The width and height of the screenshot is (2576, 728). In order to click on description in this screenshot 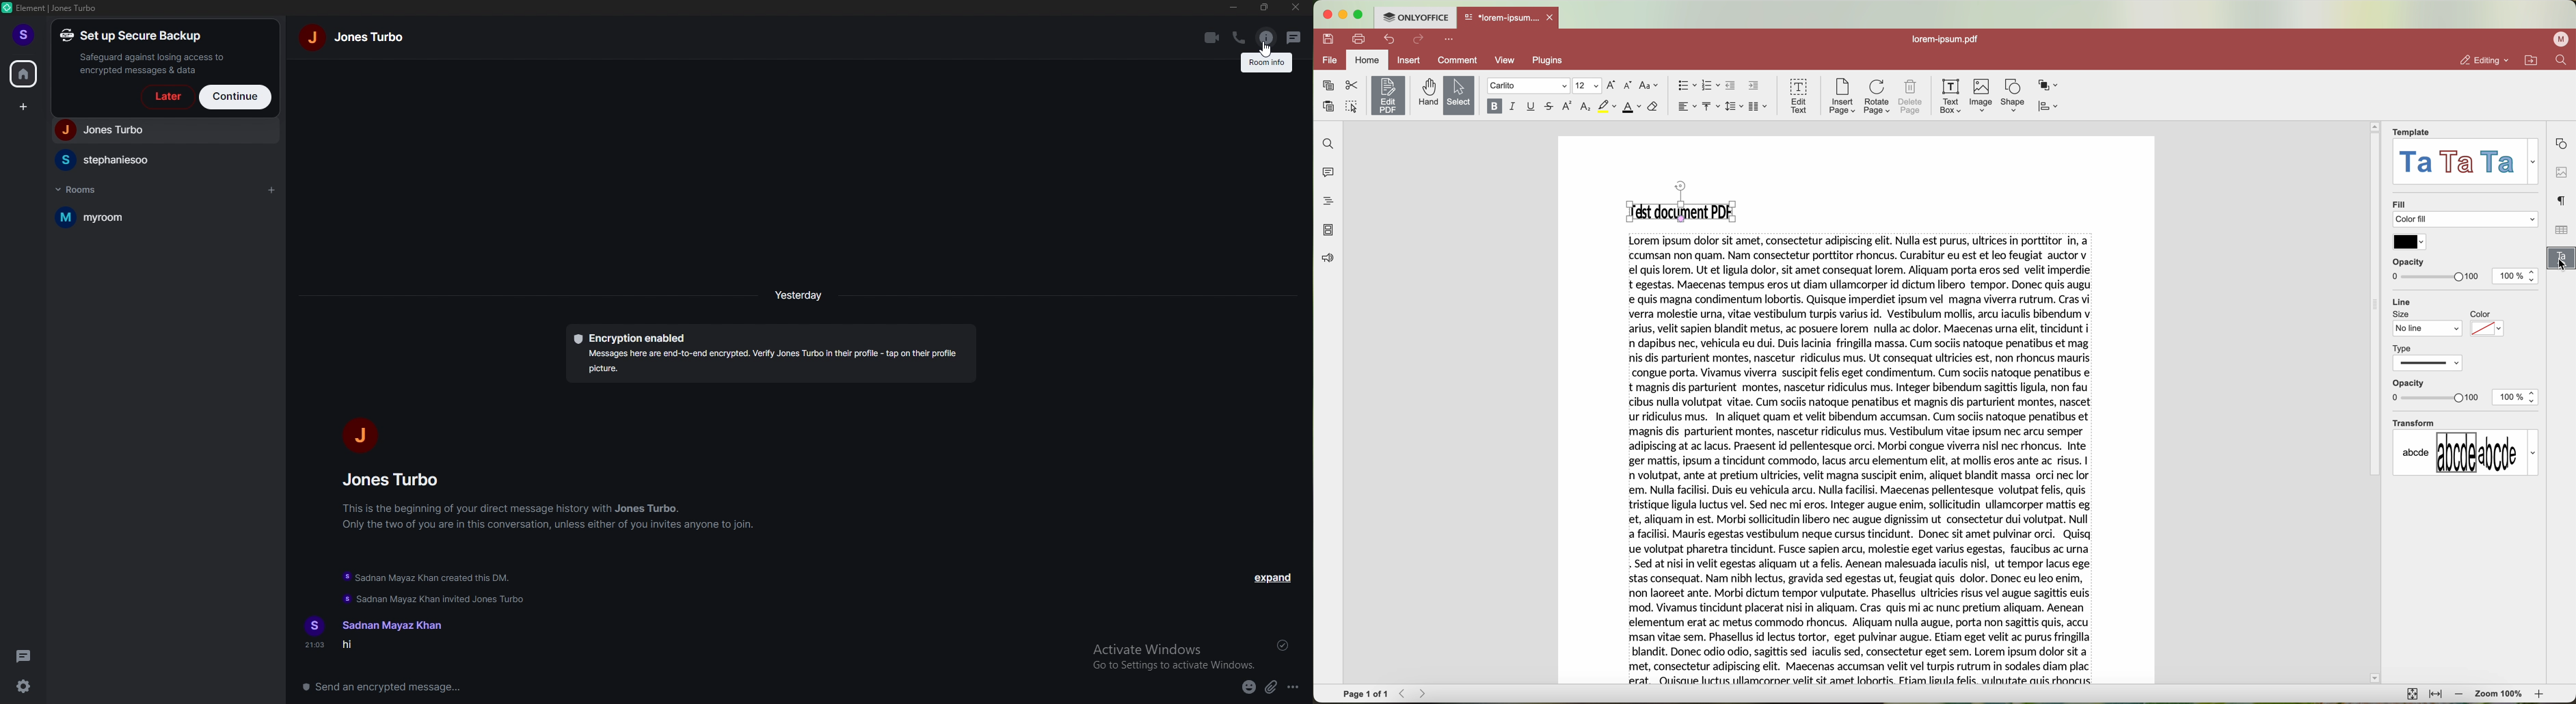, I will do `click(1267, 66)`.